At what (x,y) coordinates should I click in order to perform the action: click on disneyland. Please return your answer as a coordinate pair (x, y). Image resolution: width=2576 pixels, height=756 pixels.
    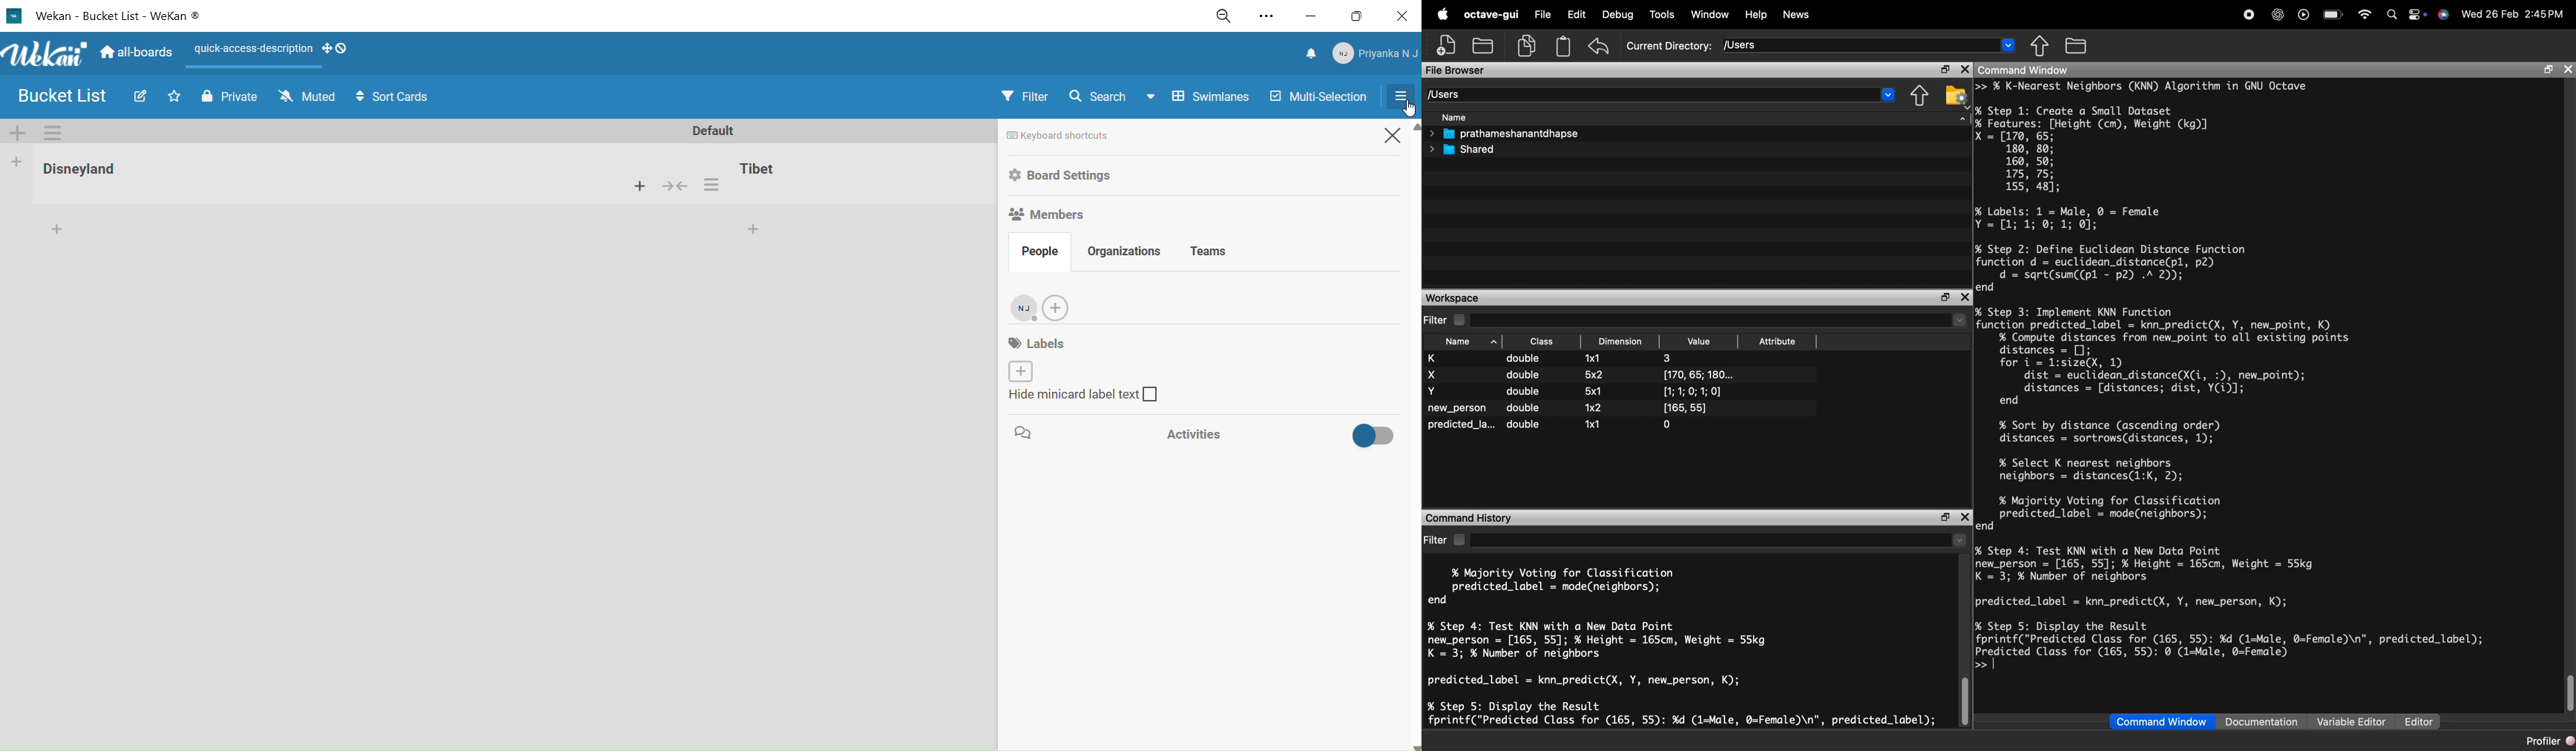
    Looking at the image, I should click on (381, 160).